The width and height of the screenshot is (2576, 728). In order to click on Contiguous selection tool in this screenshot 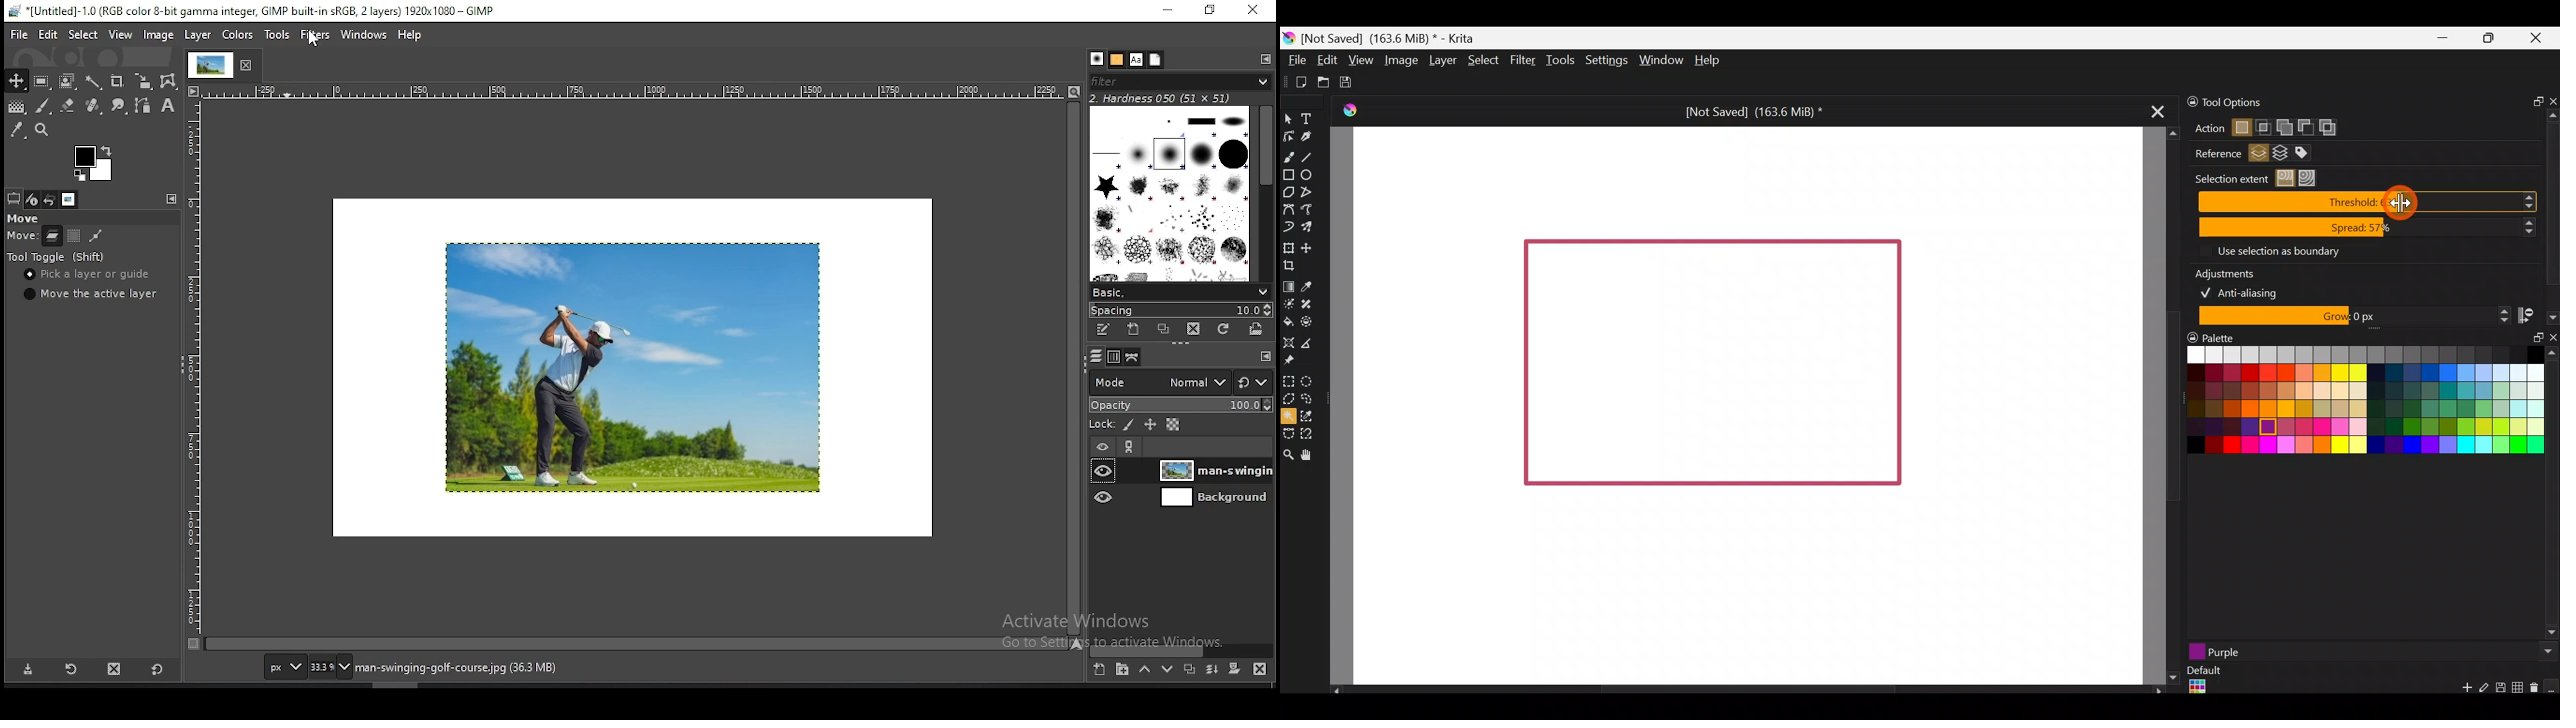, I will do `click(1289, 416)`.